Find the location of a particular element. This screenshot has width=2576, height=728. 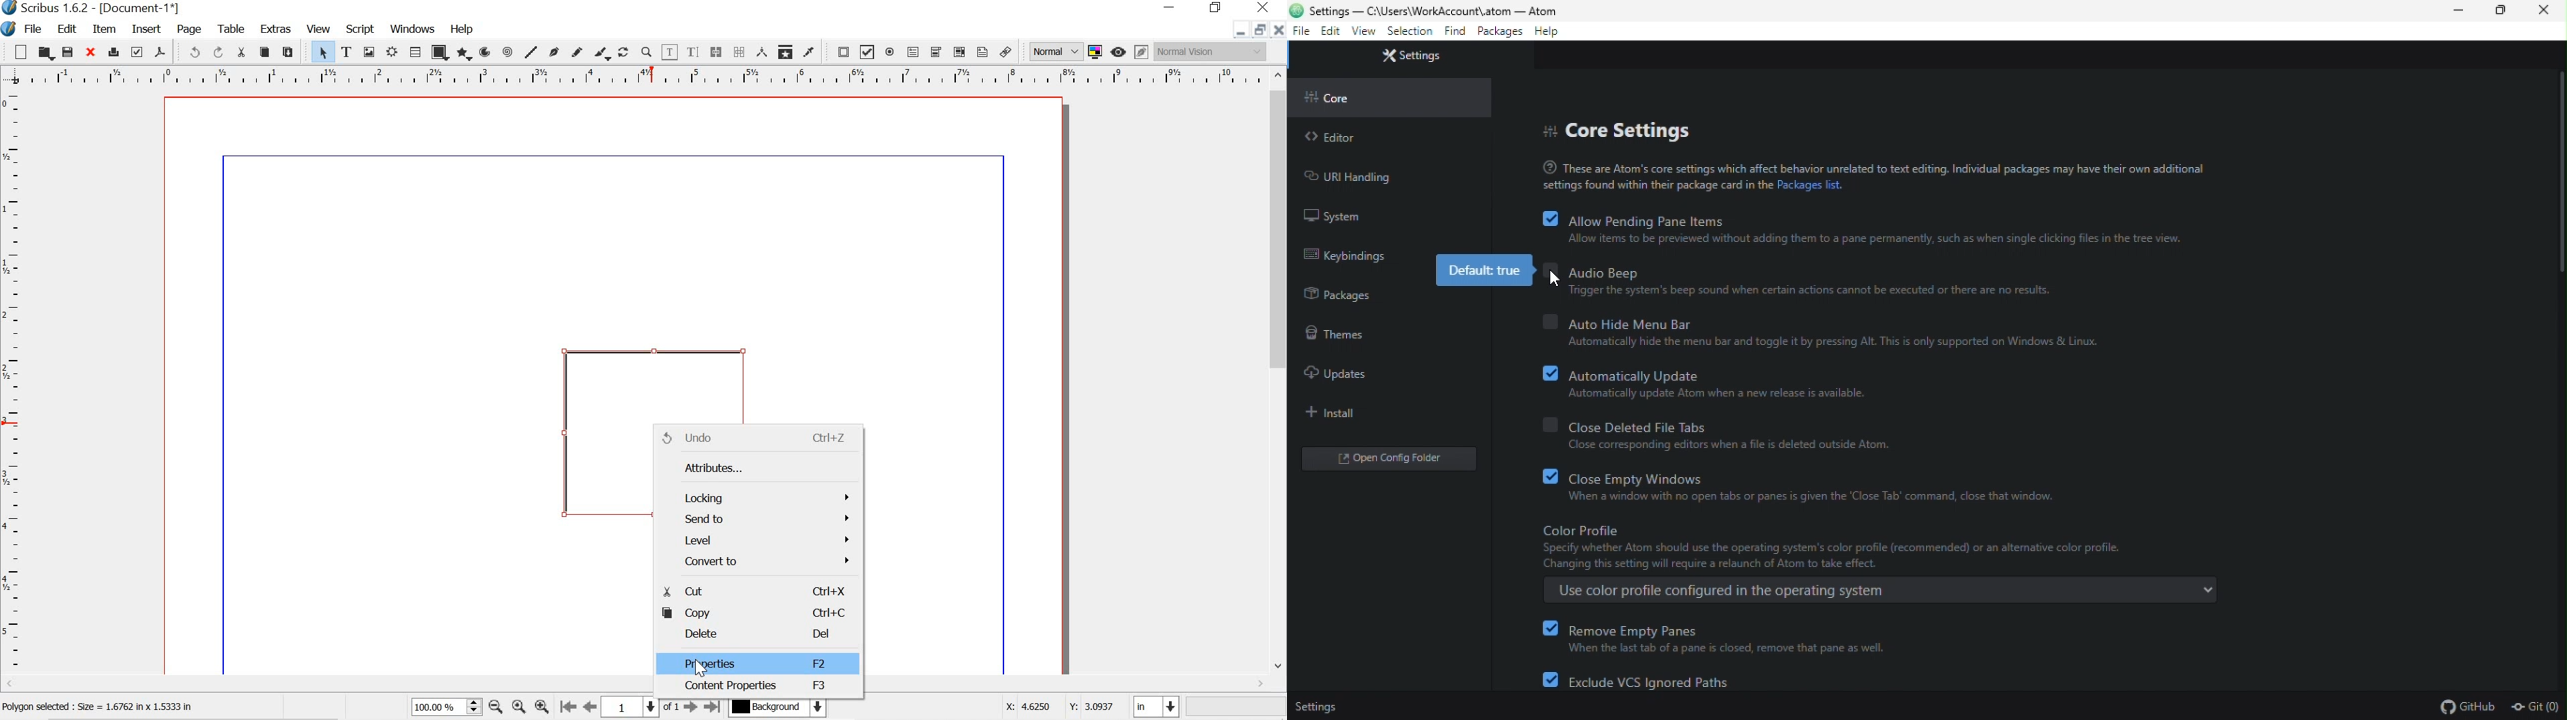

zoom in or out is located at coordinates (646, 52).